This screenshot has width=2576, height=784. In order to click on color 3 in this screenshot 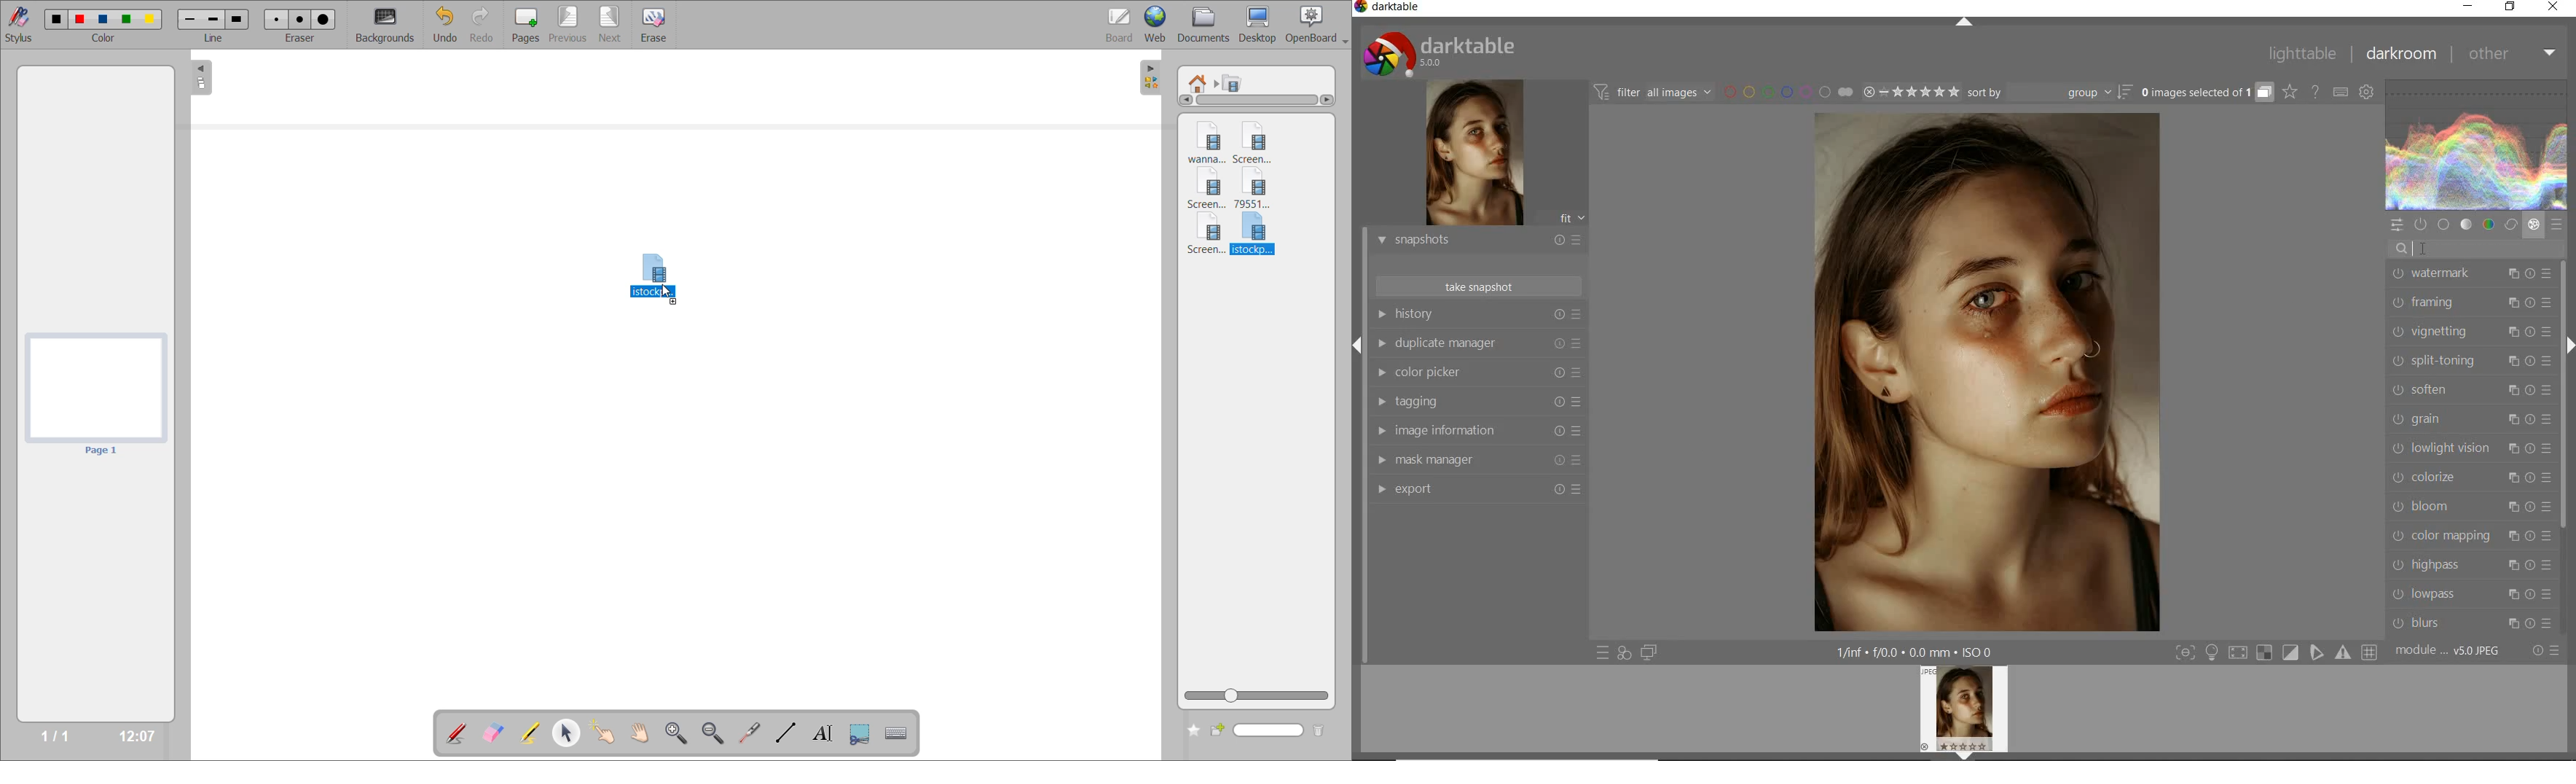, I will do `click(106, 20)`.